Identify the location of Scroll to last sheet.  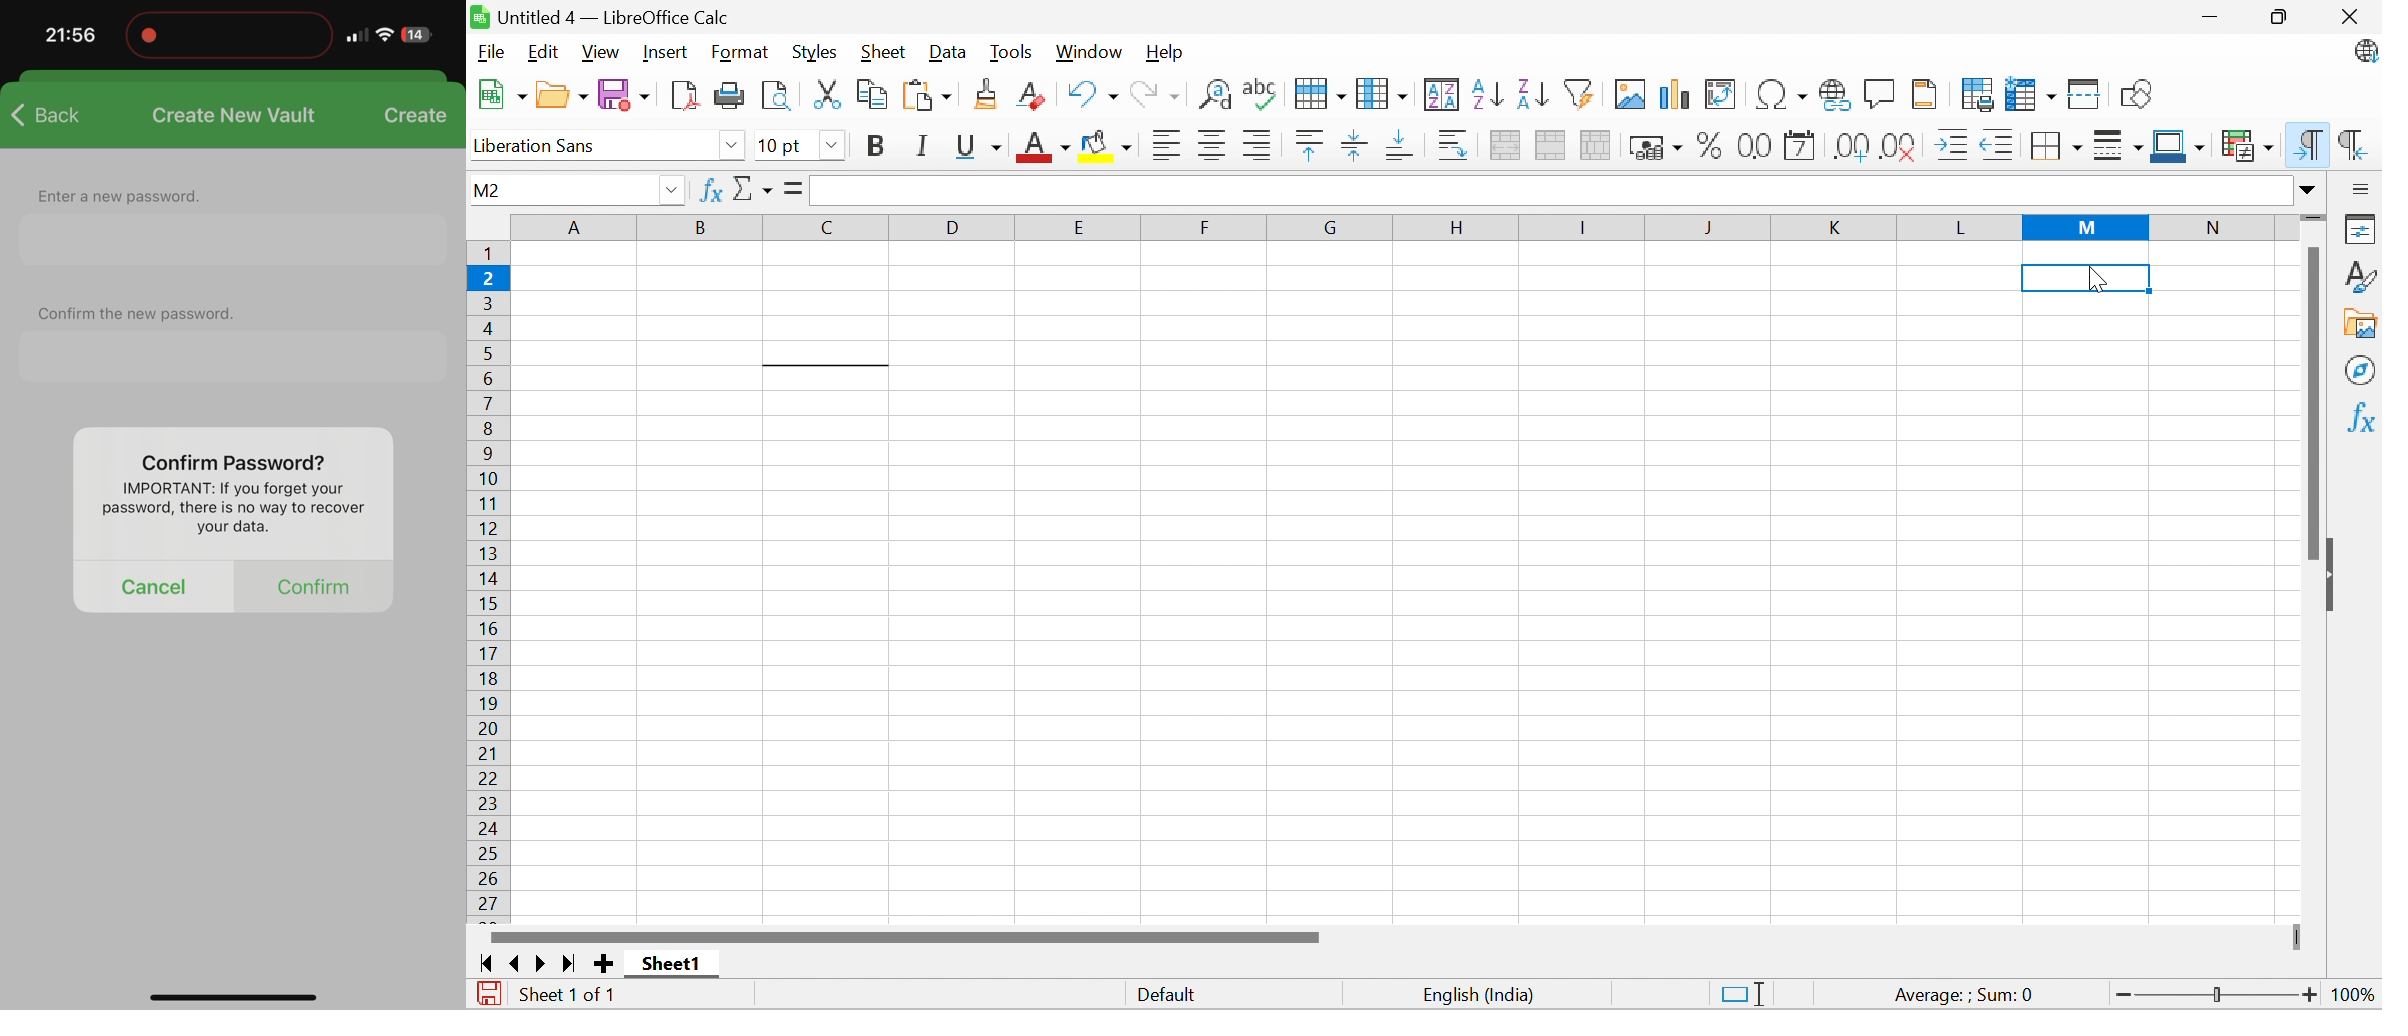
(566, 965).